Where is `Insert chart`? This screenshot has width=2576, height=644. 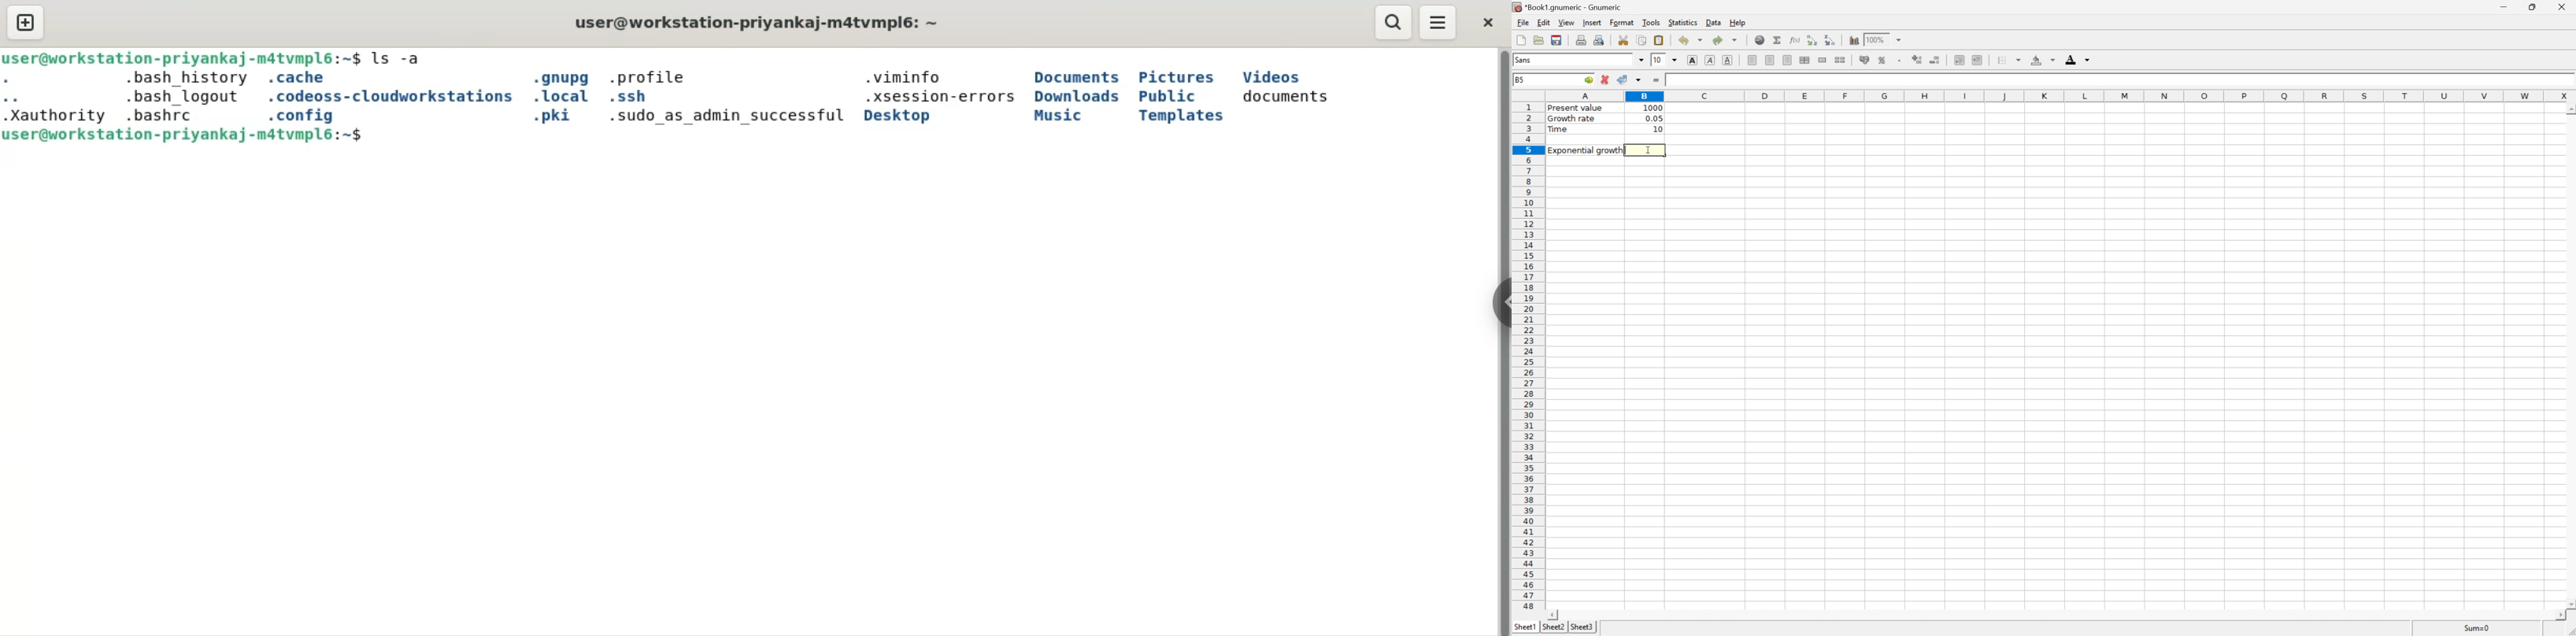 Insert chart is located at coordinates (1855, 40).